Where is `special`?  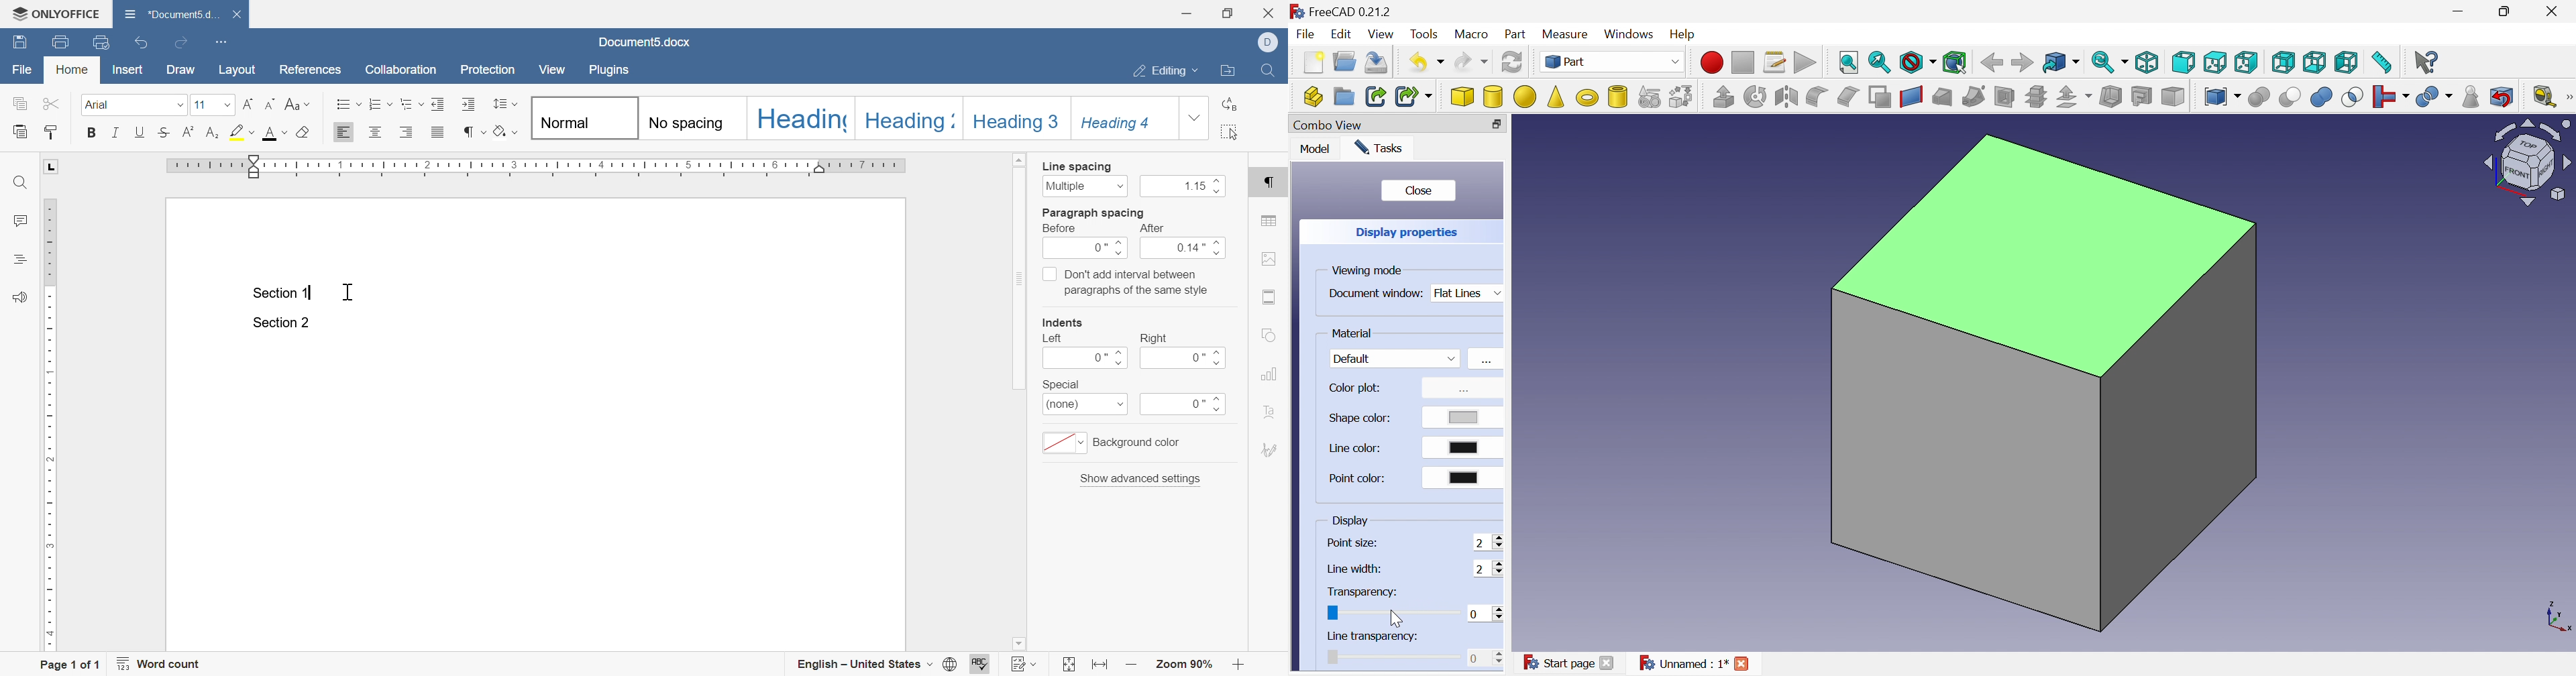
special is located at coordinates (1061, 384).